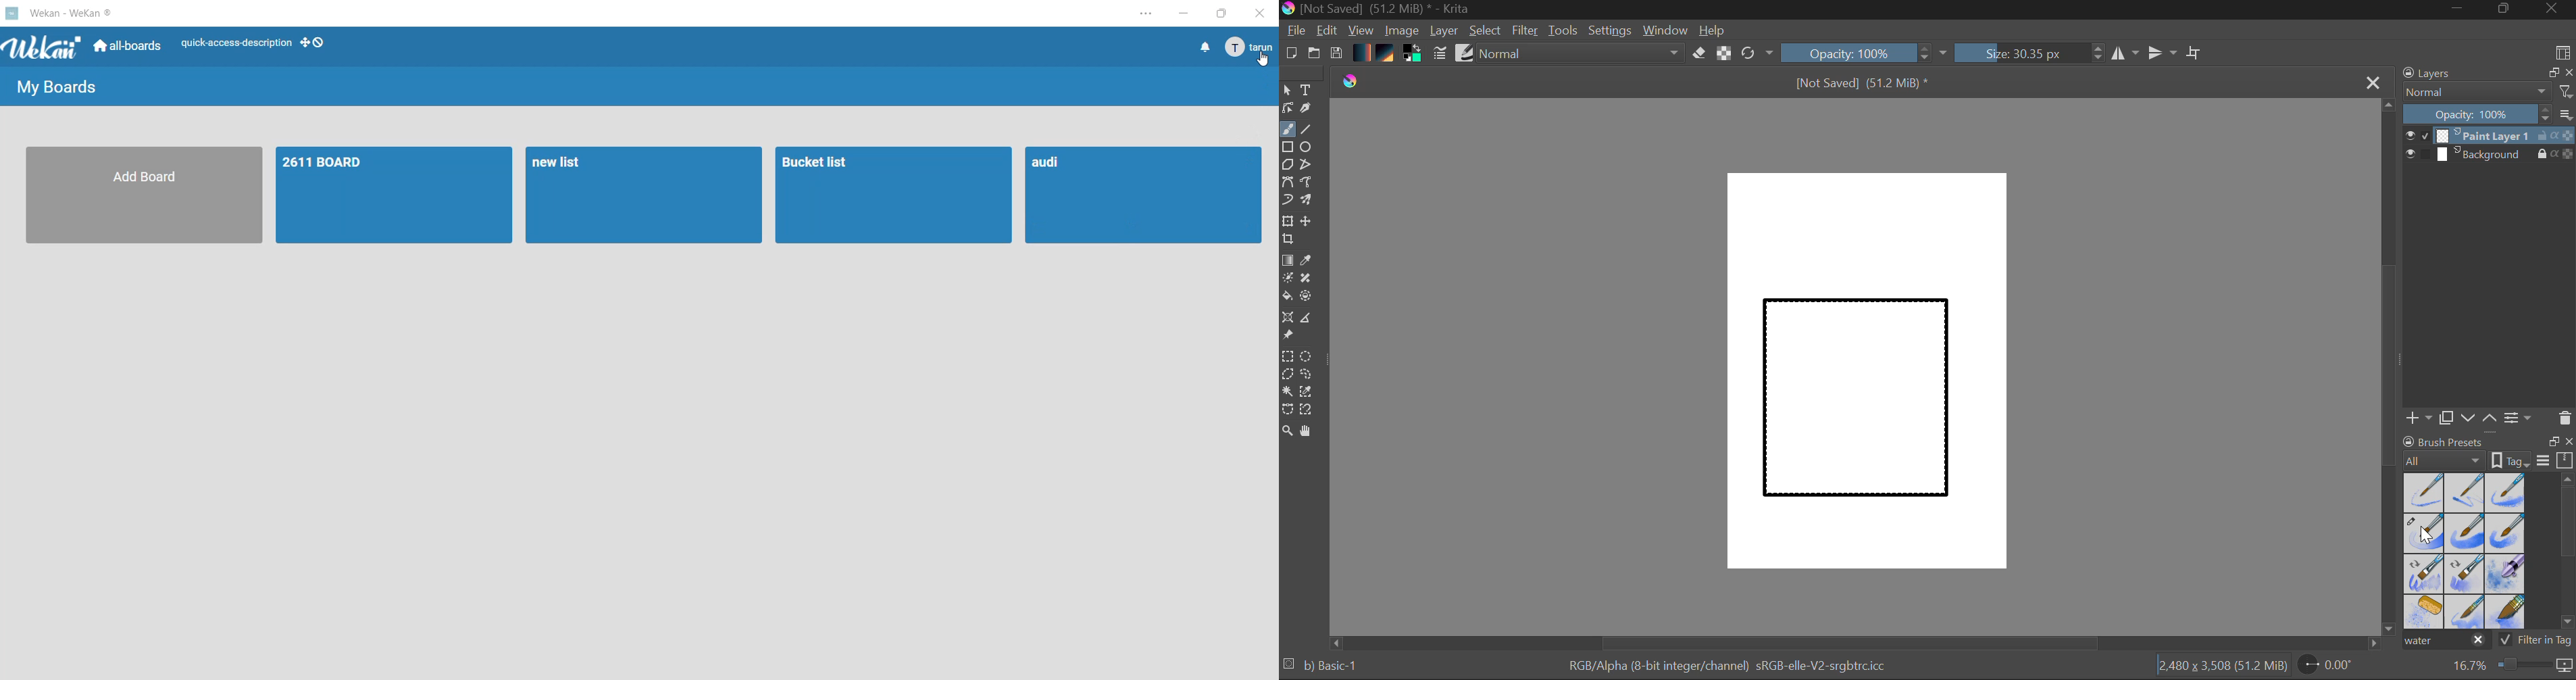  I want to click on Text, so click(1307, 89).